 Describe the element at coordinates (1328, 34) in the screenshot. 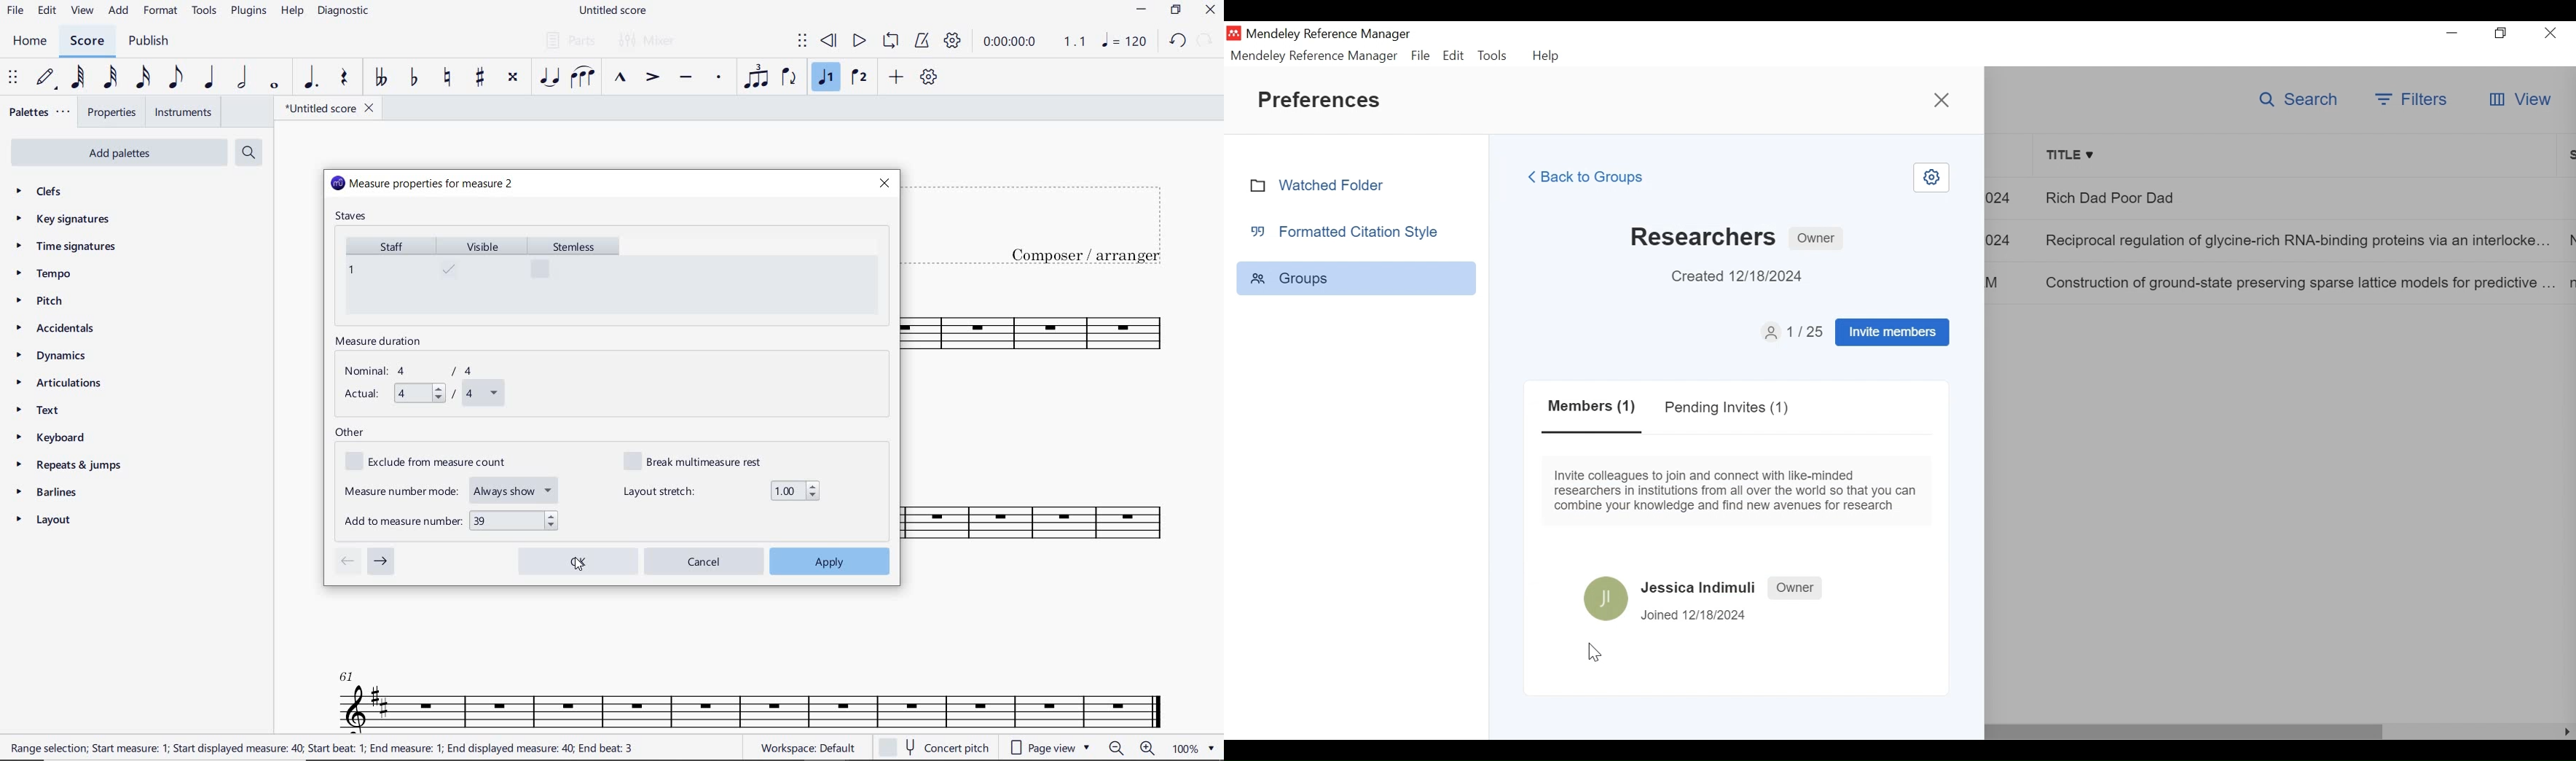

I see `Mendeley Reference Manager` at that location.